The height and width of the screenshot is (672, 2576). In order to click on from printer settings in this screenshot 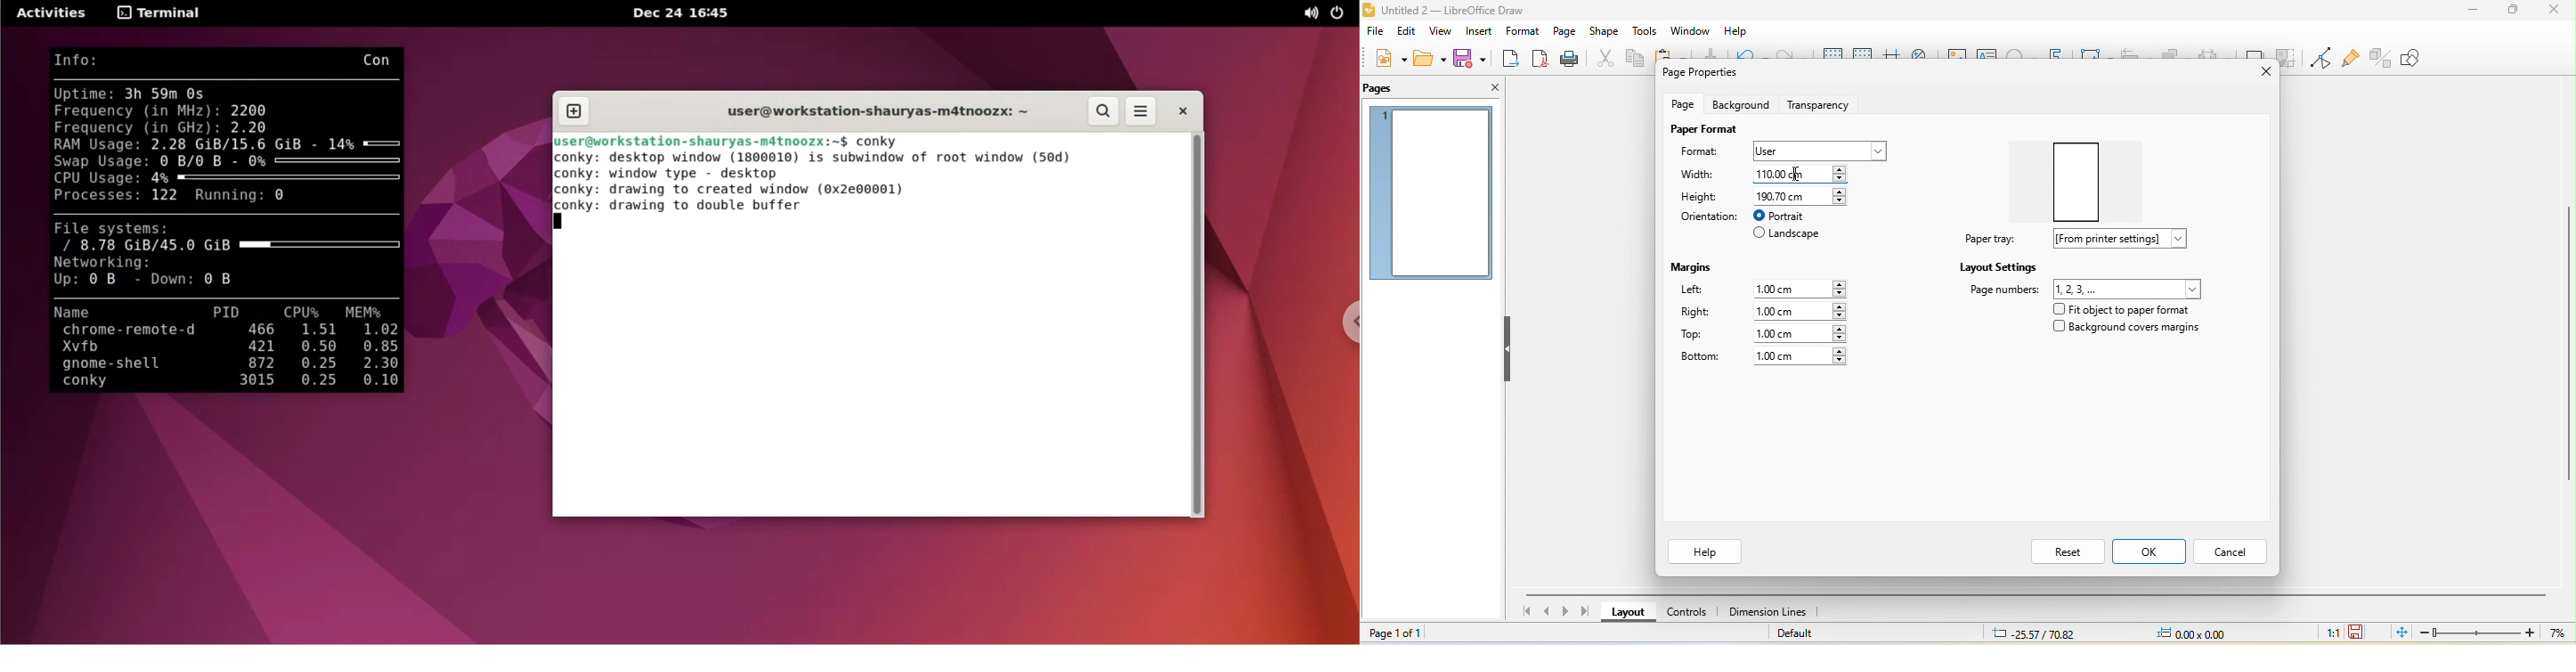, I will do `click(2127, 239)`.